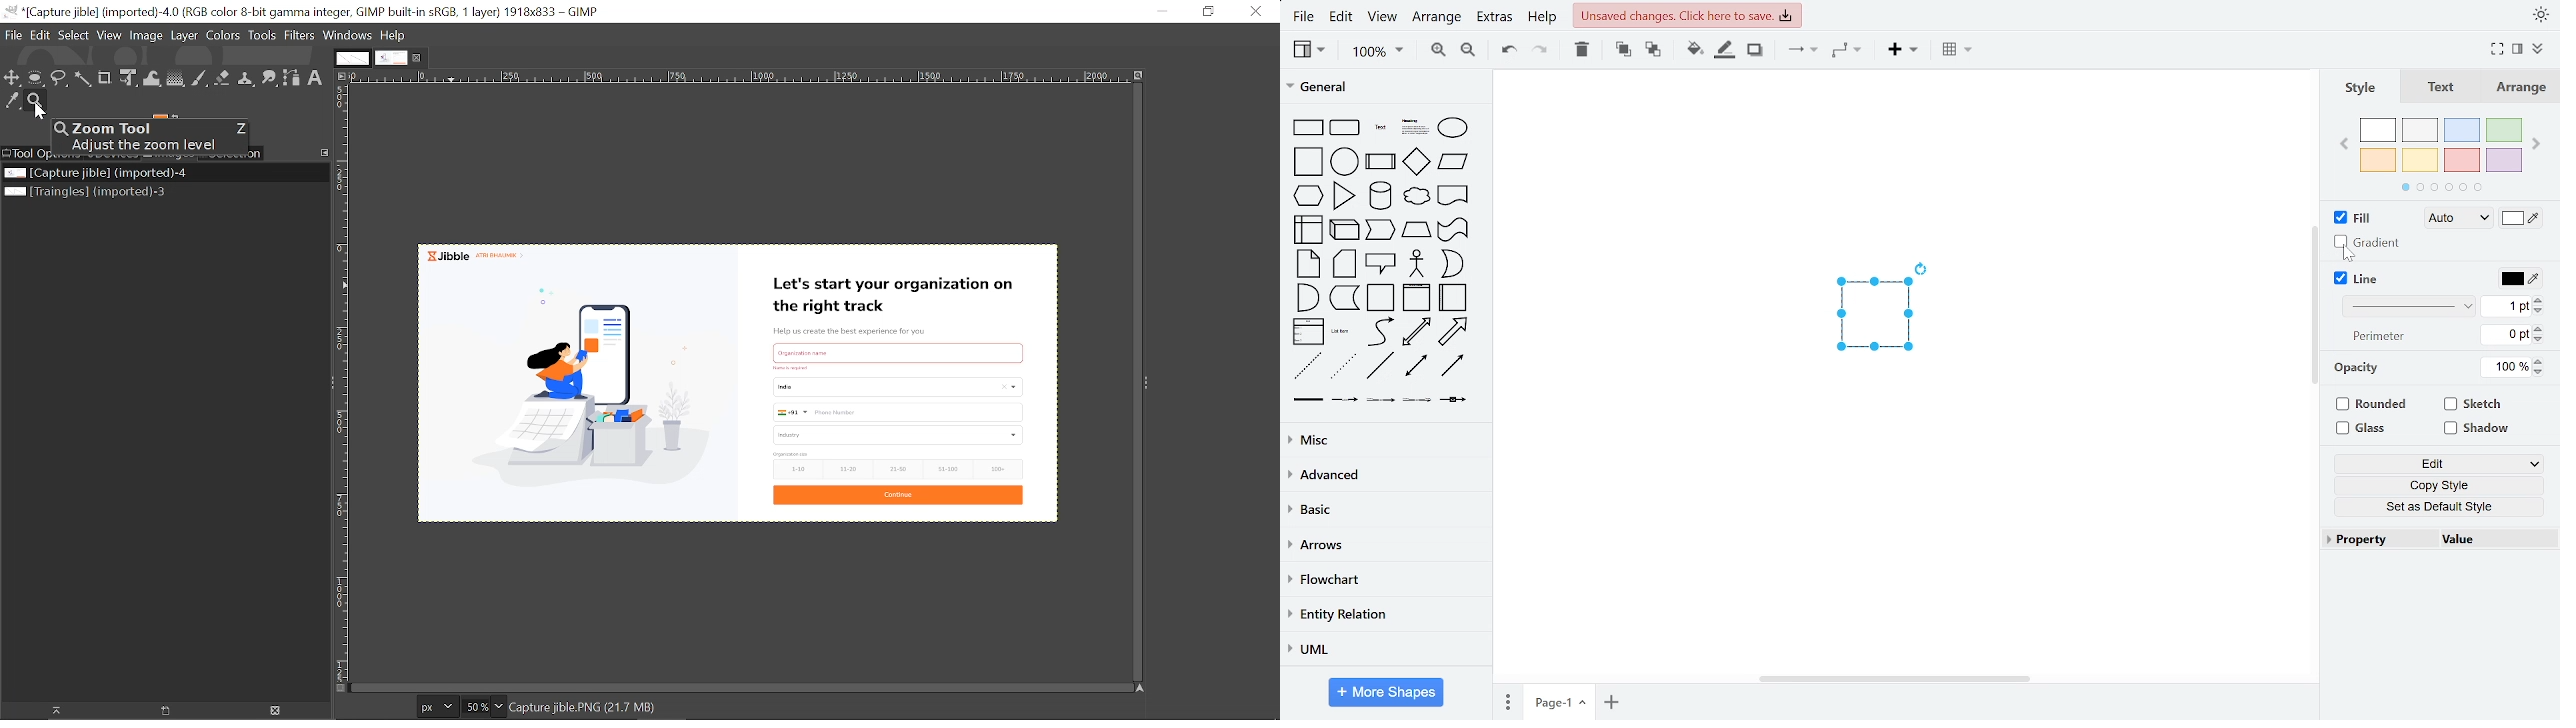  I want to click on Help, so click(393, 36).